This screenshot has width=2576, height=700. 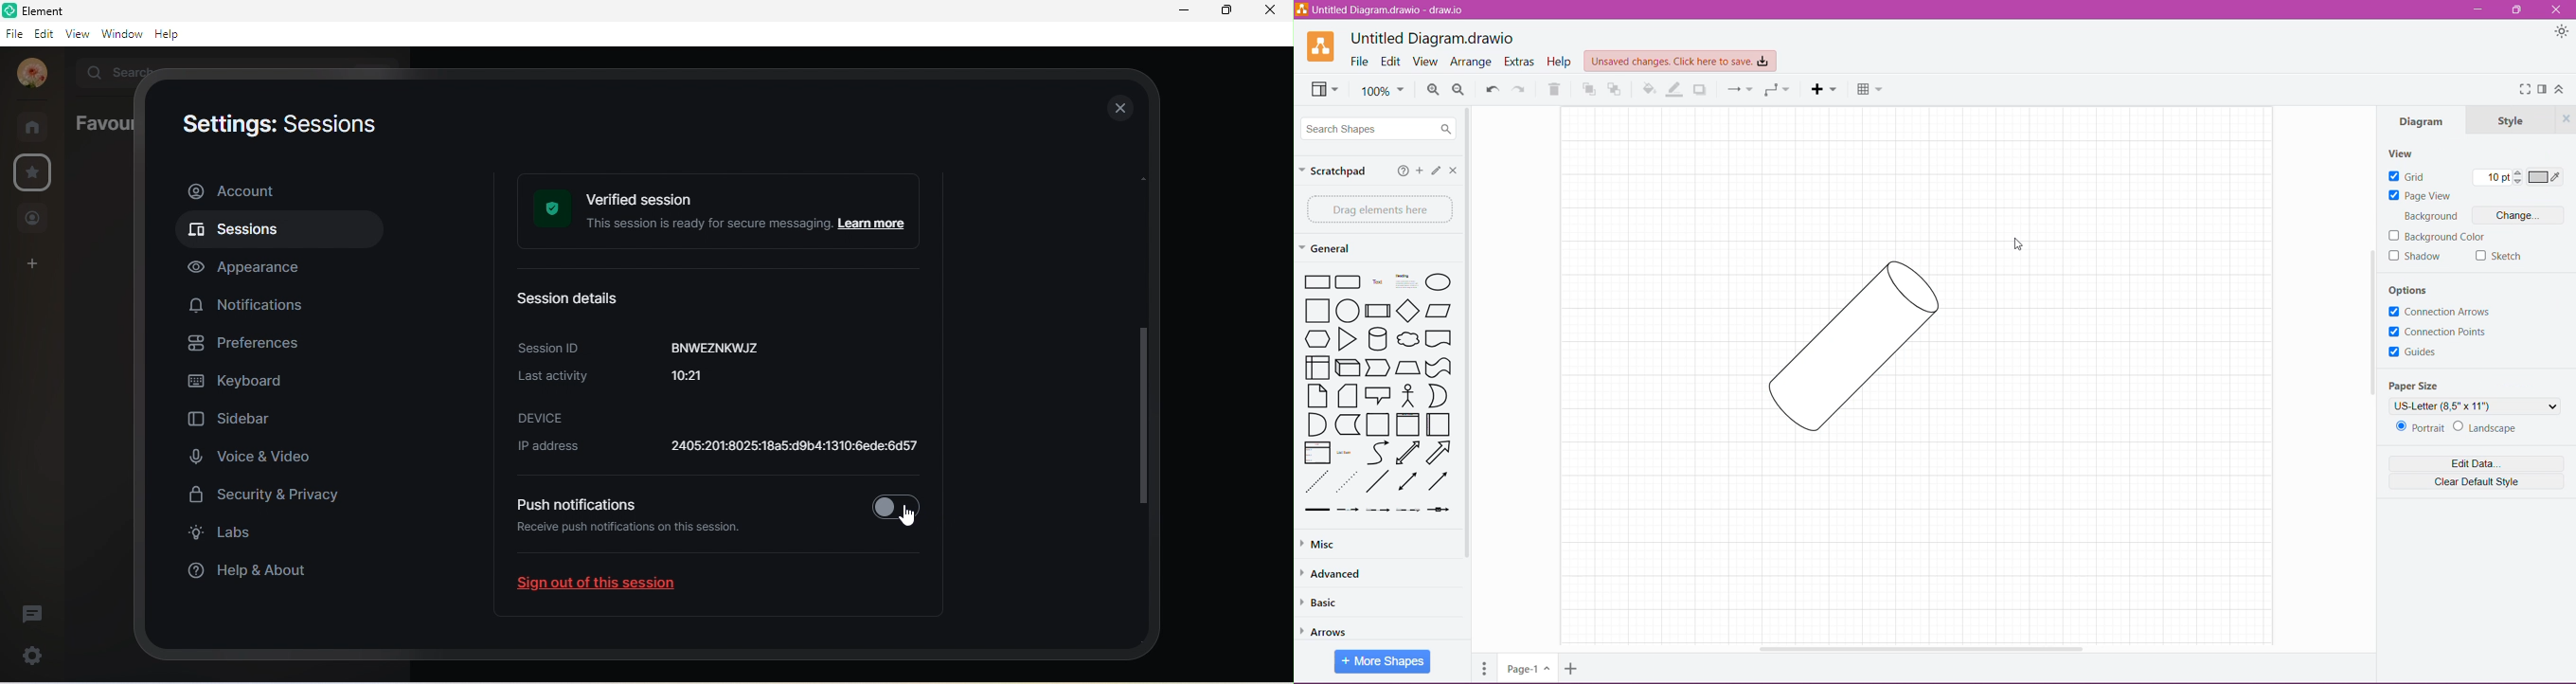 What do you see at coordinates (1646, 91) in the screenshot?
I see `Fill Color` at bounding box center [1646, 91].